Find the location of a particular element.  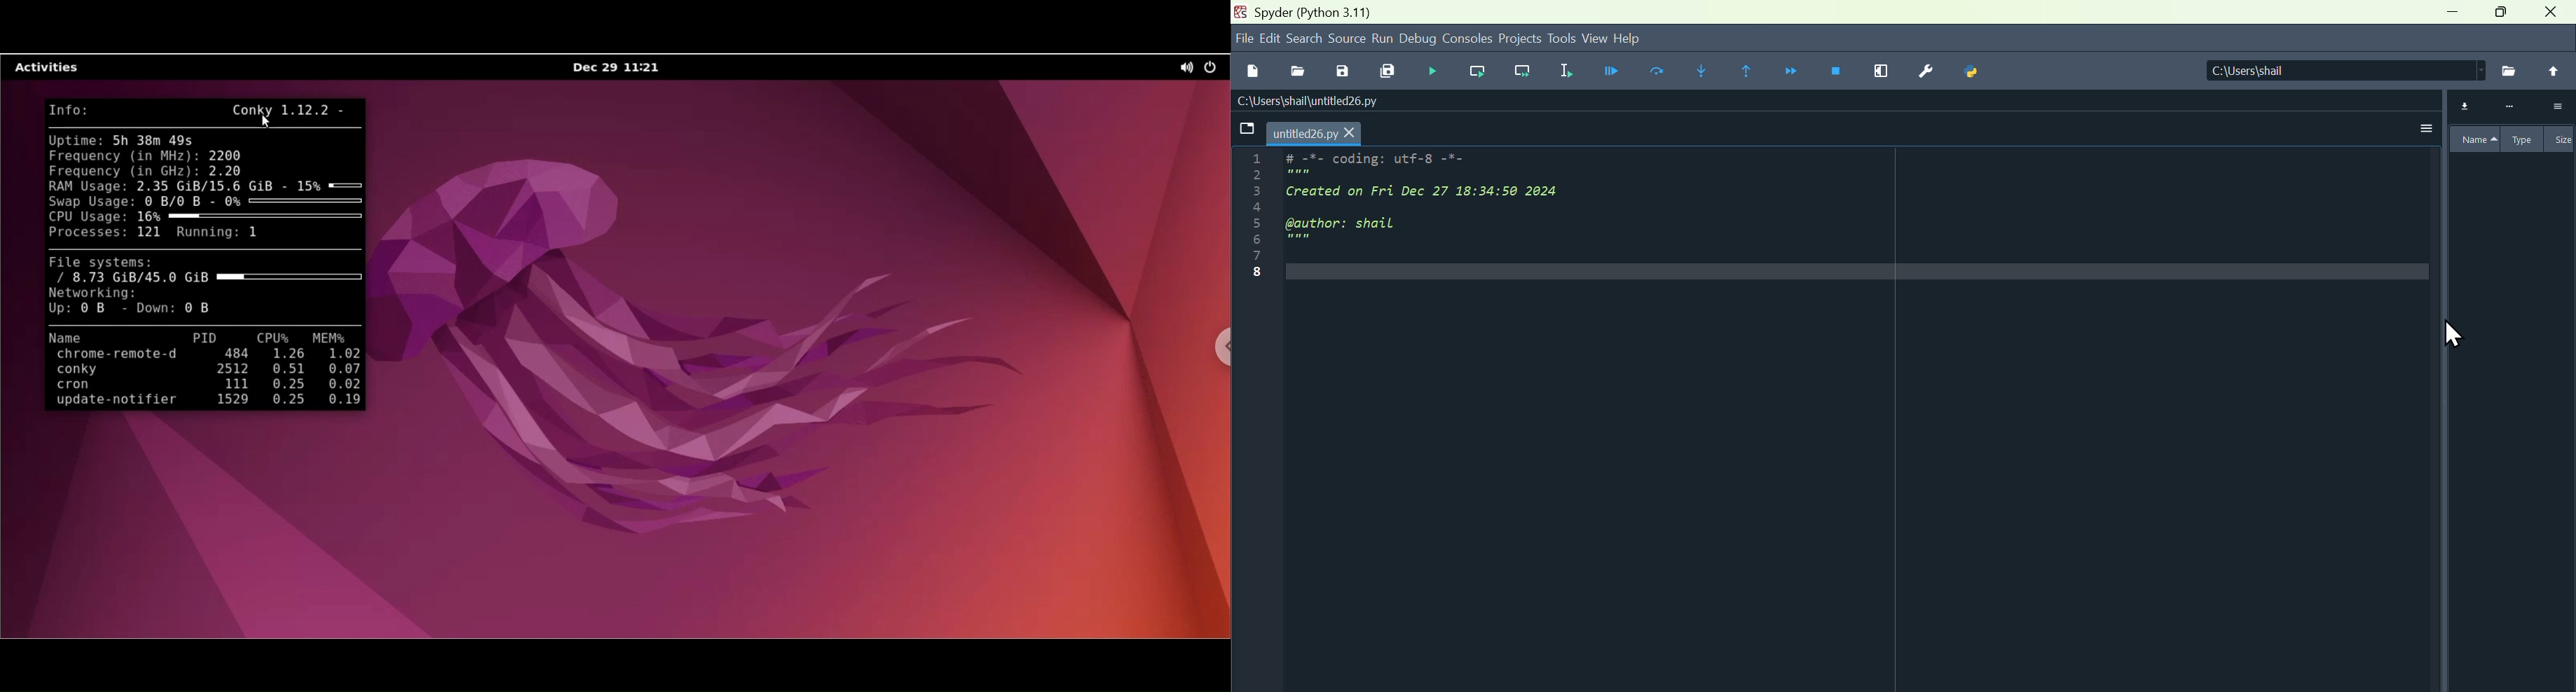

Run cell is located at coordinates (1662, 73).